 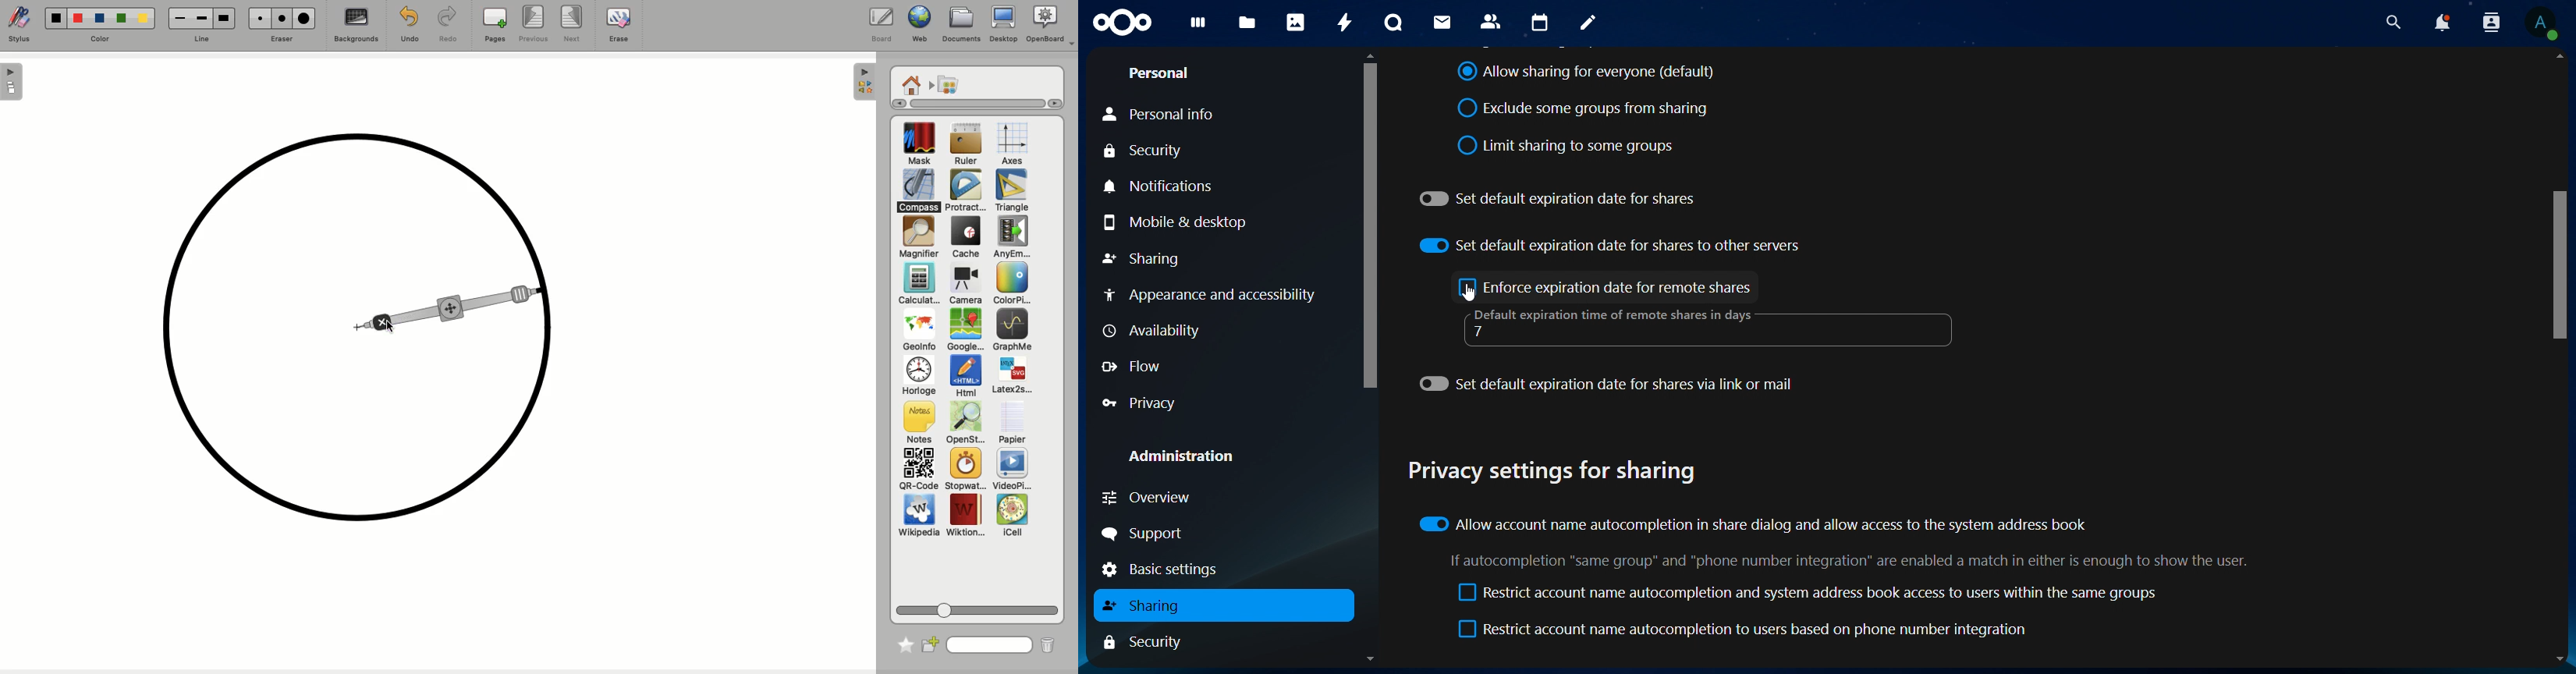 I want to click on limit sharing to some groups, so click(x=1566, y=145).